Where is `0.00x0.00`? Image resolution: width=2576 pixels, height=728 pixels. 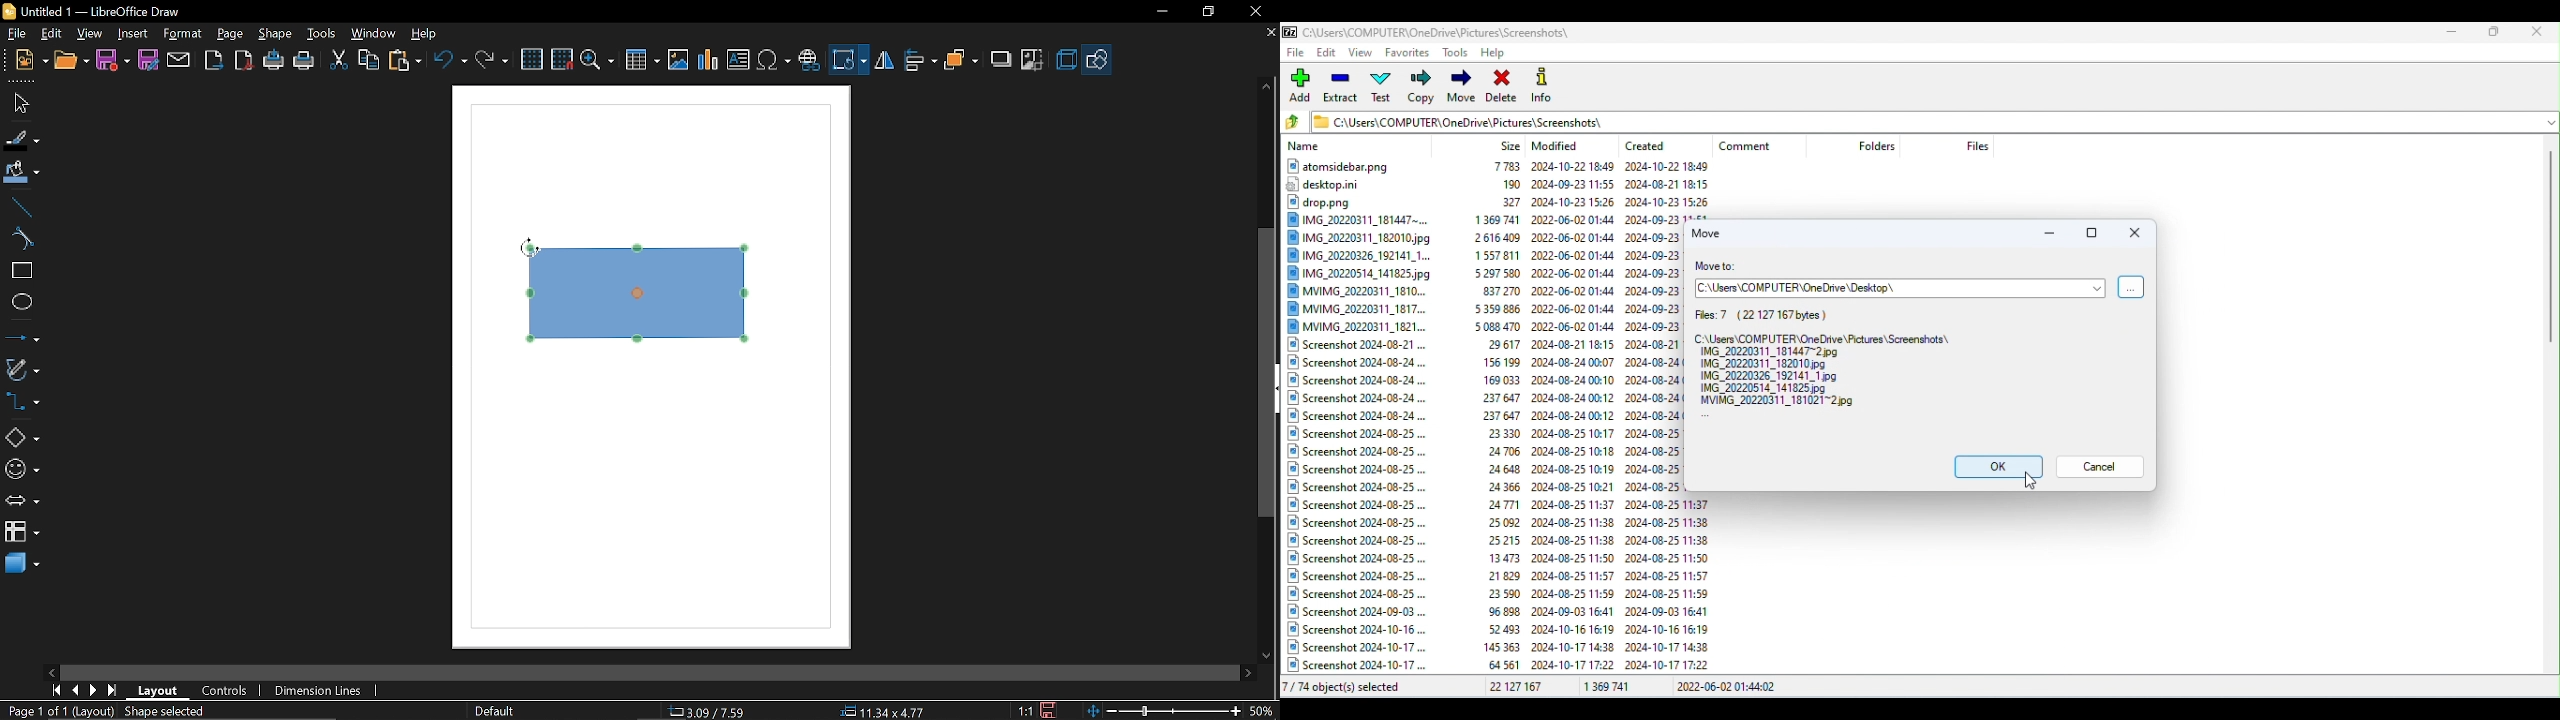 0.00x0.00 is located at coordinates (876, 712).